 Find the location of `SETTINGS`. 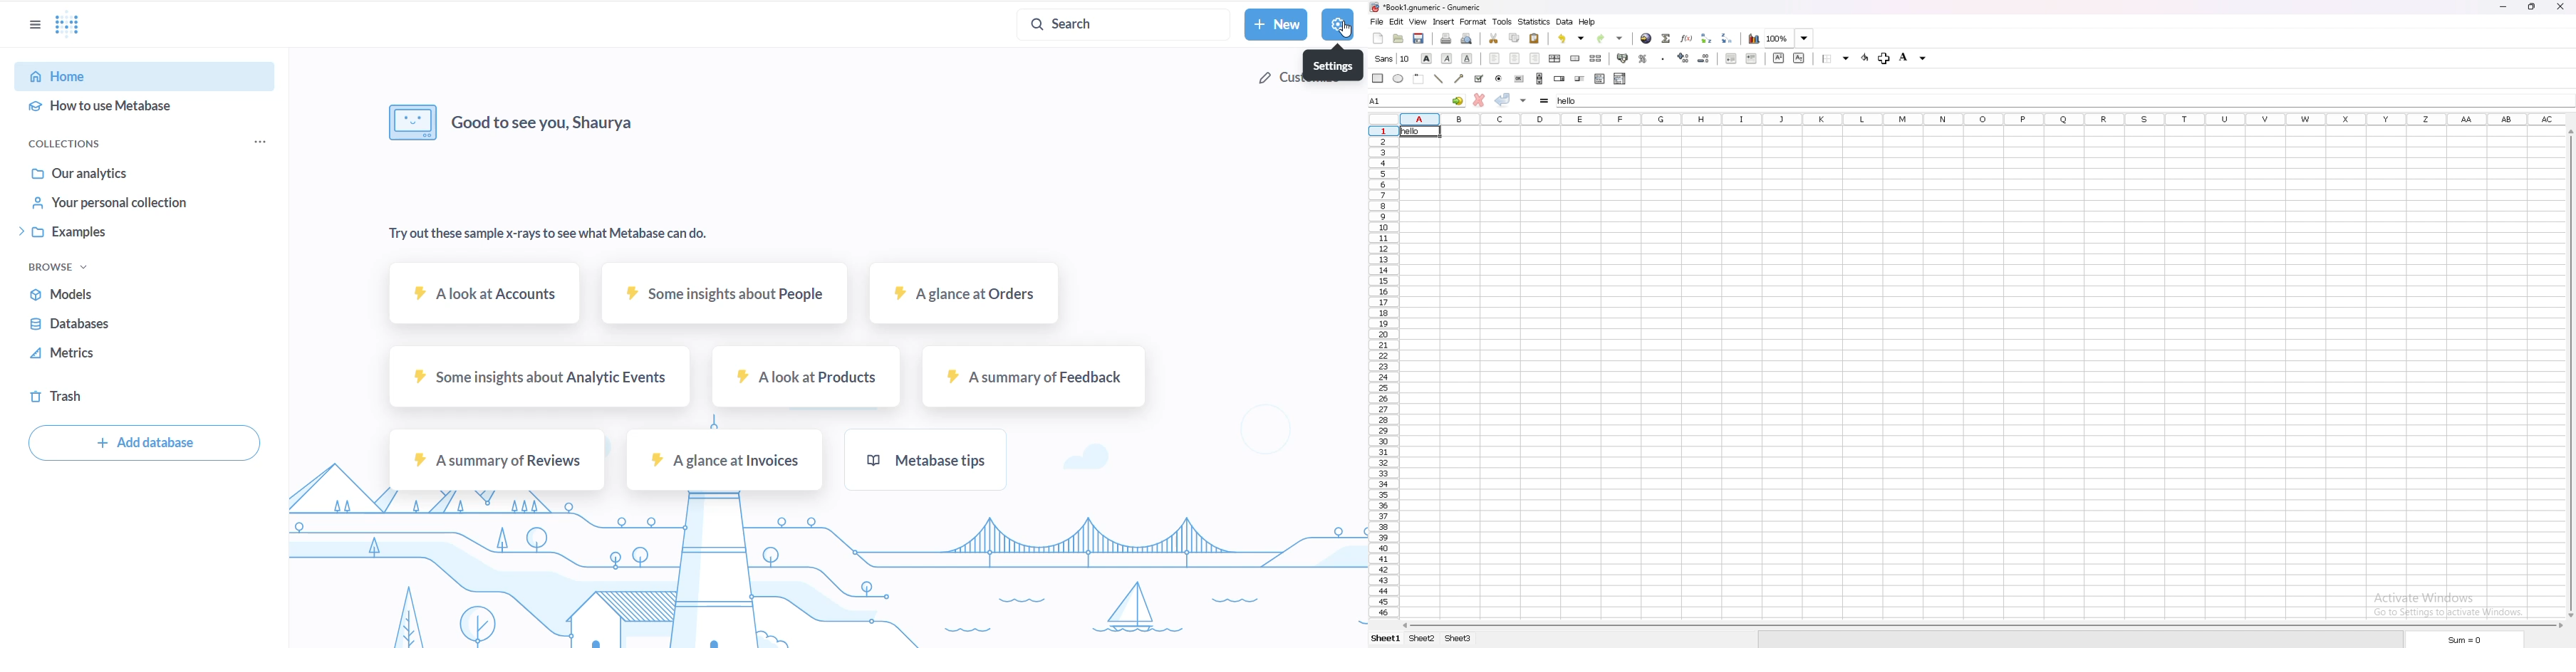

SETTINGS is located at coordinates (1337, 25).